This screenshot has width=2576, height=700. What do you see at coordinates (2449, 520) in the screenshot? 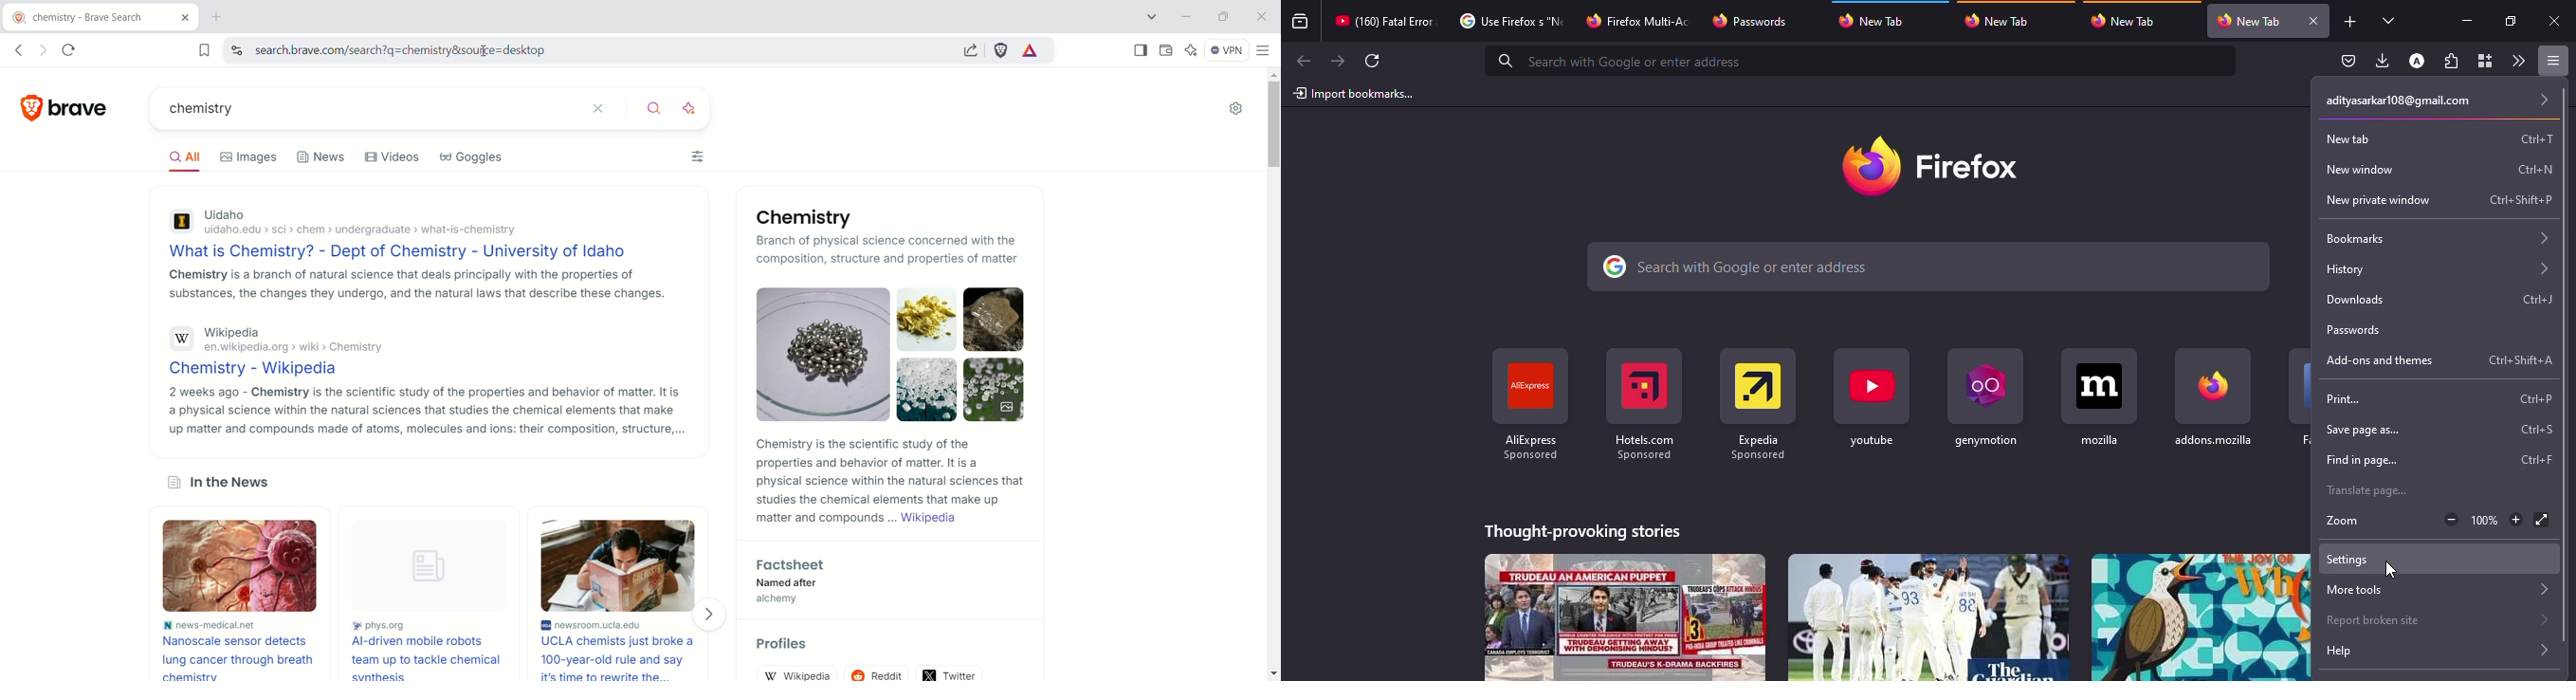
I see `zoom out` at bounding box center [2449, 520].